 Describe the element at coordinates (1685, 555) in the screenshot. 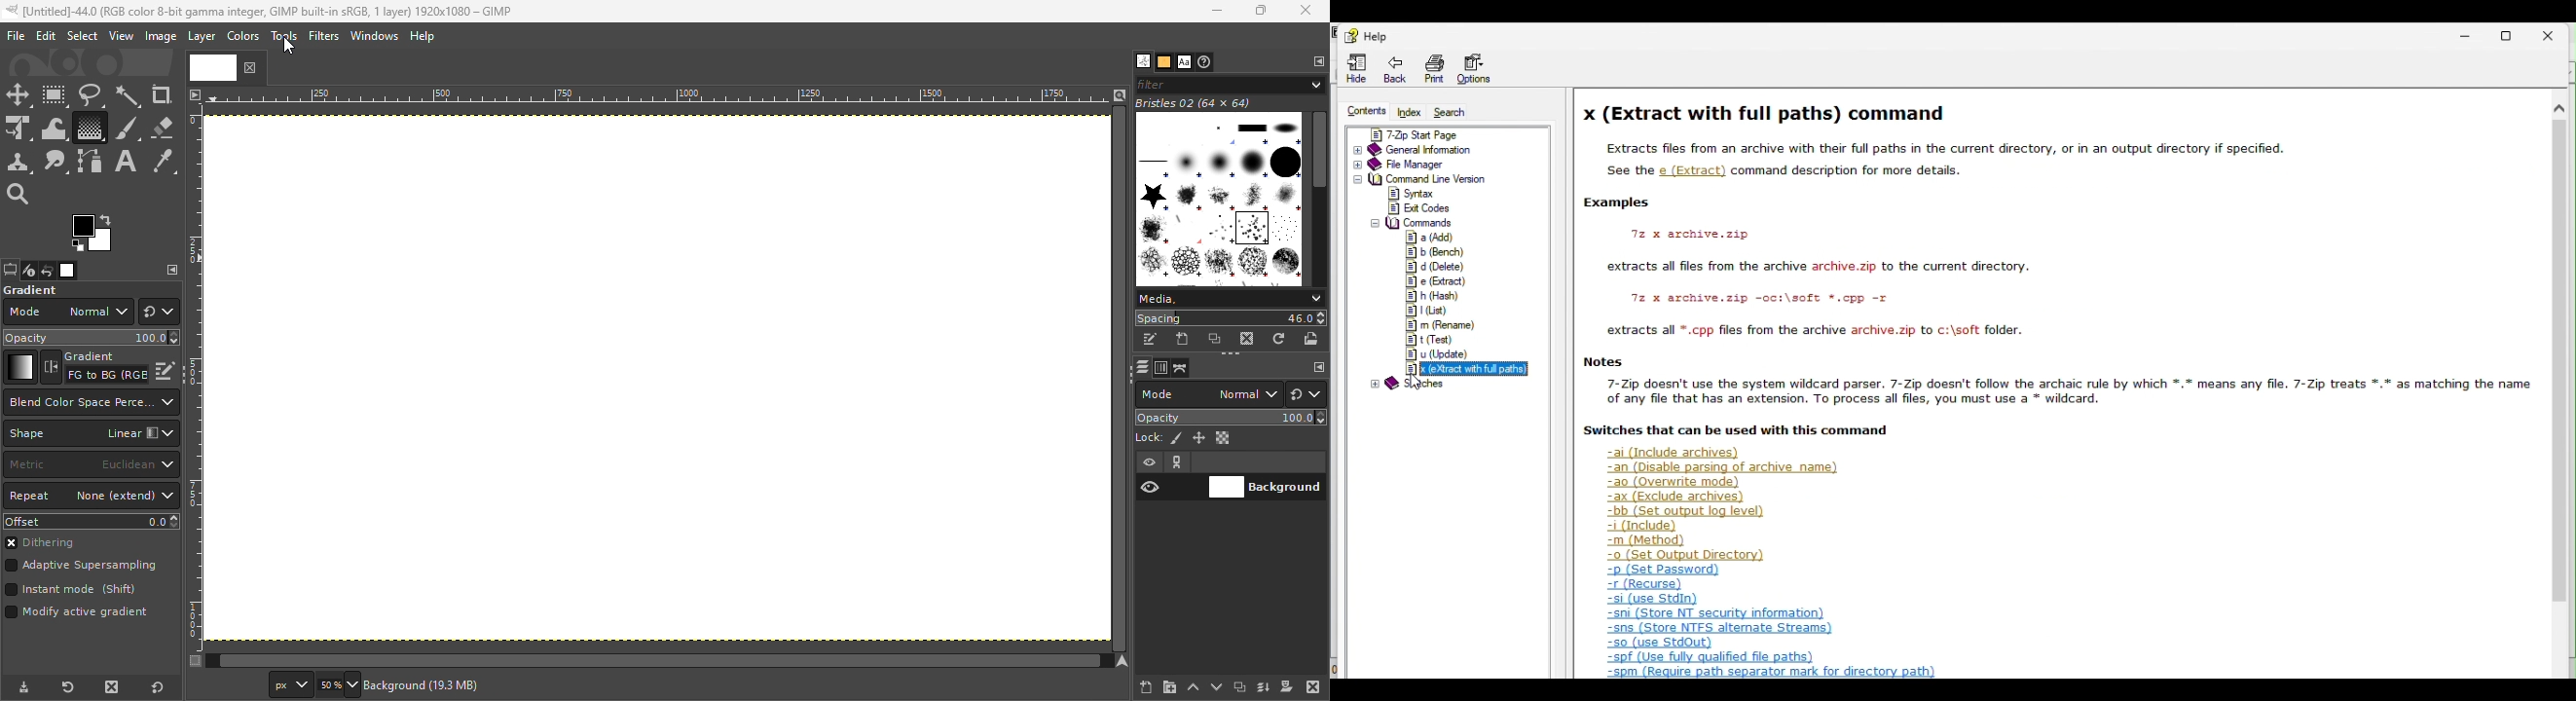

I see `-o` at that location.